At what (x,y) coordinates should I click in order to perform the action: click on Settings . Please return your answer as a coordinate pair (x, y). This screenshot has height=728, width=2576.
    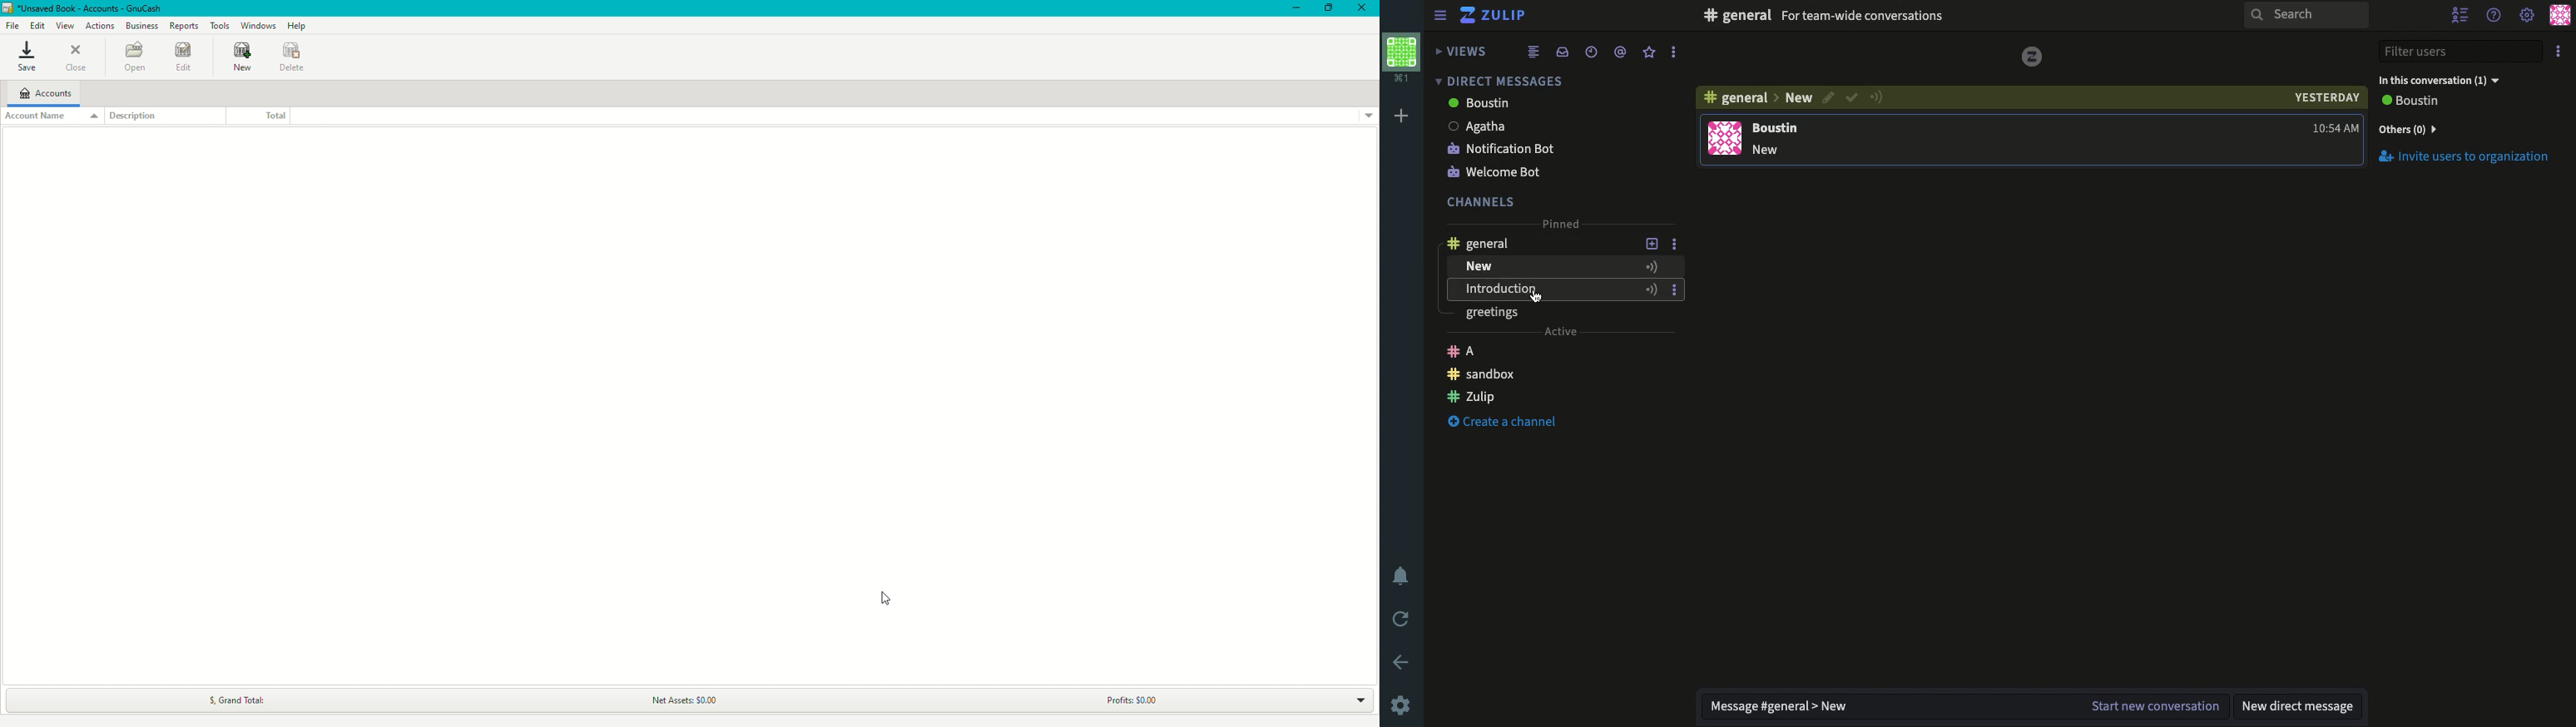
    Looking at the image, I should click on (2526, 17).